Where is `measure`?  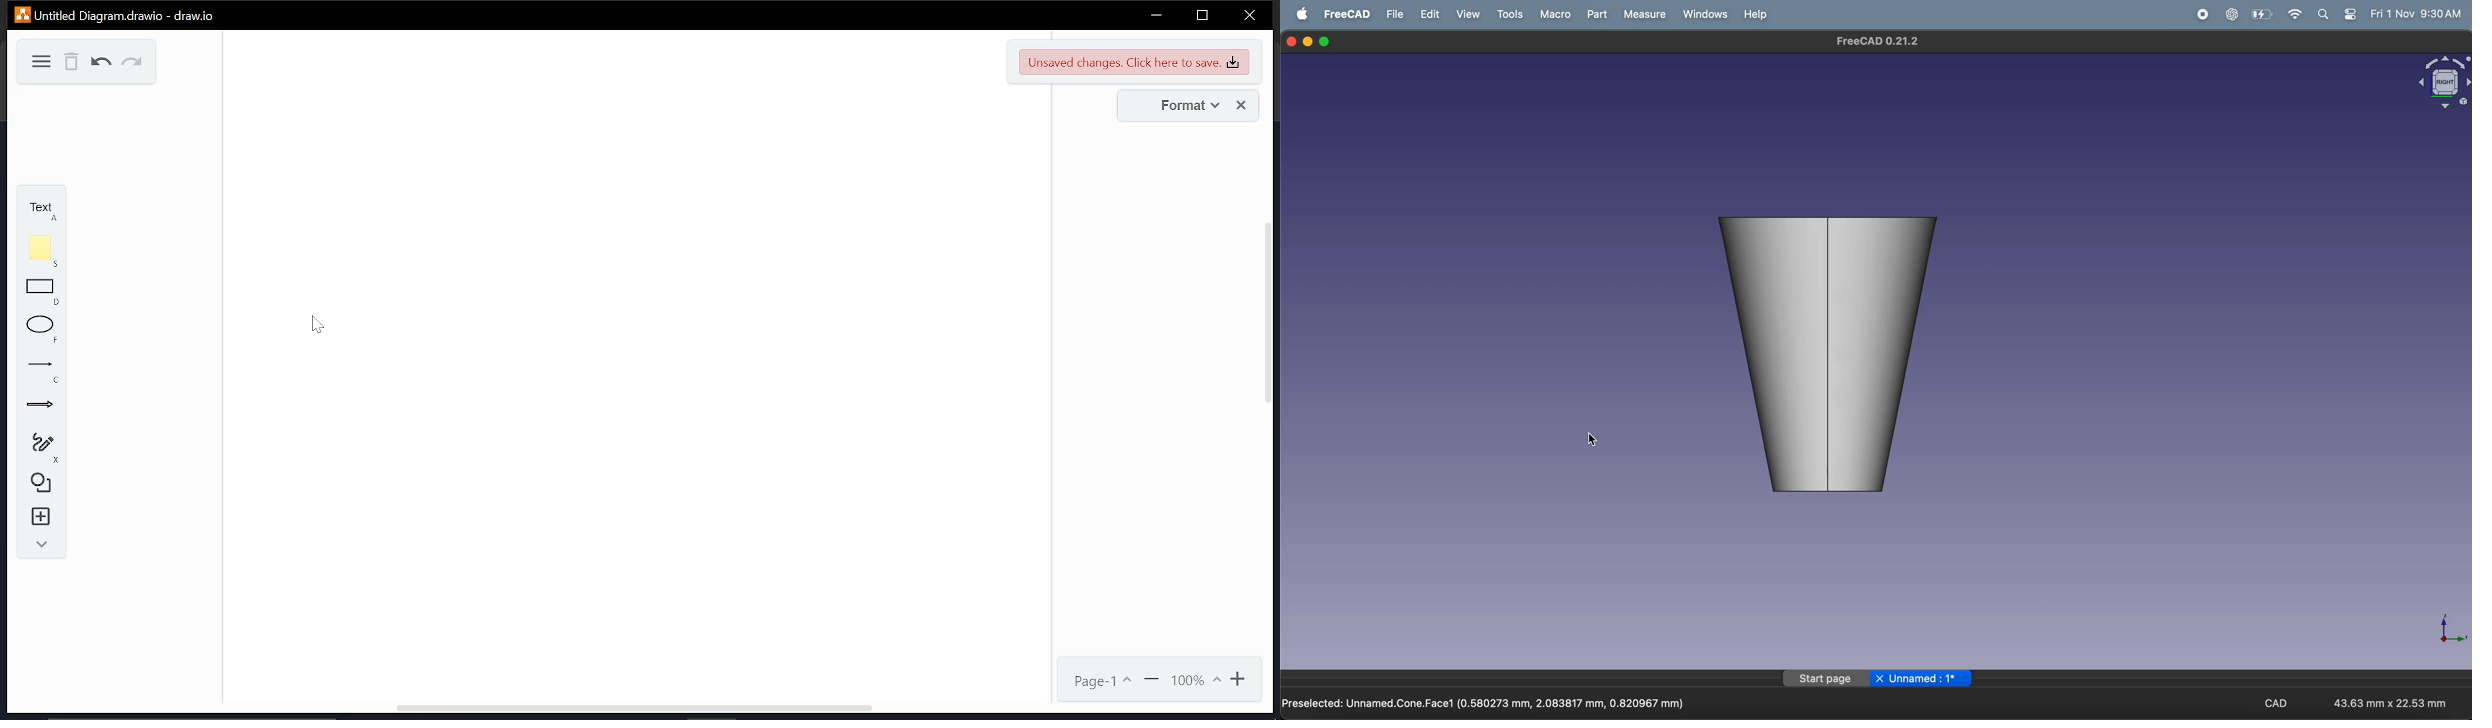 measure is located at coordinates (1642, 14).